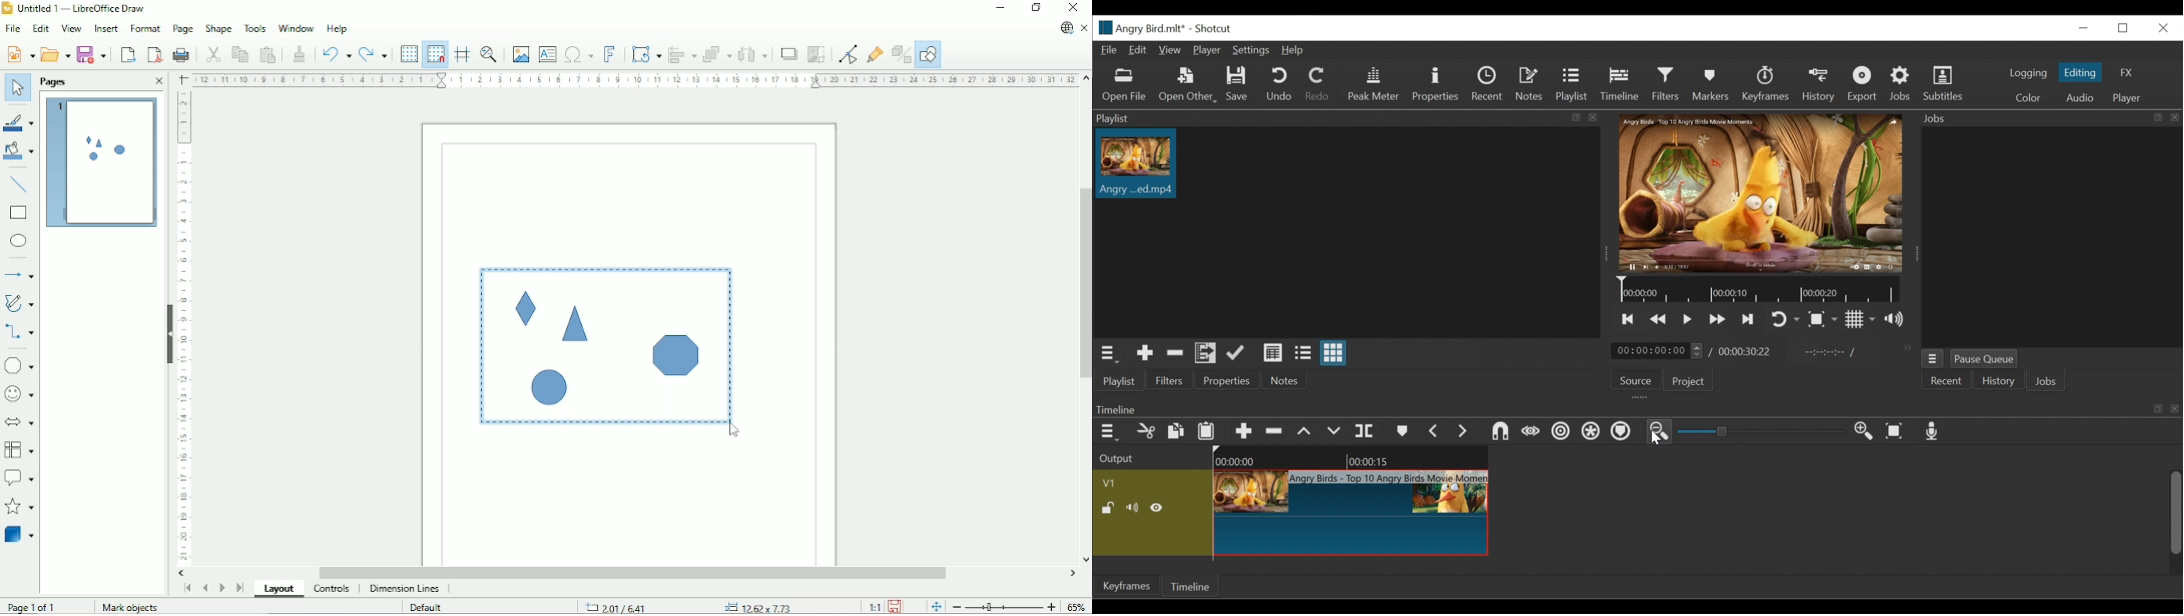  Describe the element at coordinates (374, 55) in the screenshot. I see `Redo` at that location.